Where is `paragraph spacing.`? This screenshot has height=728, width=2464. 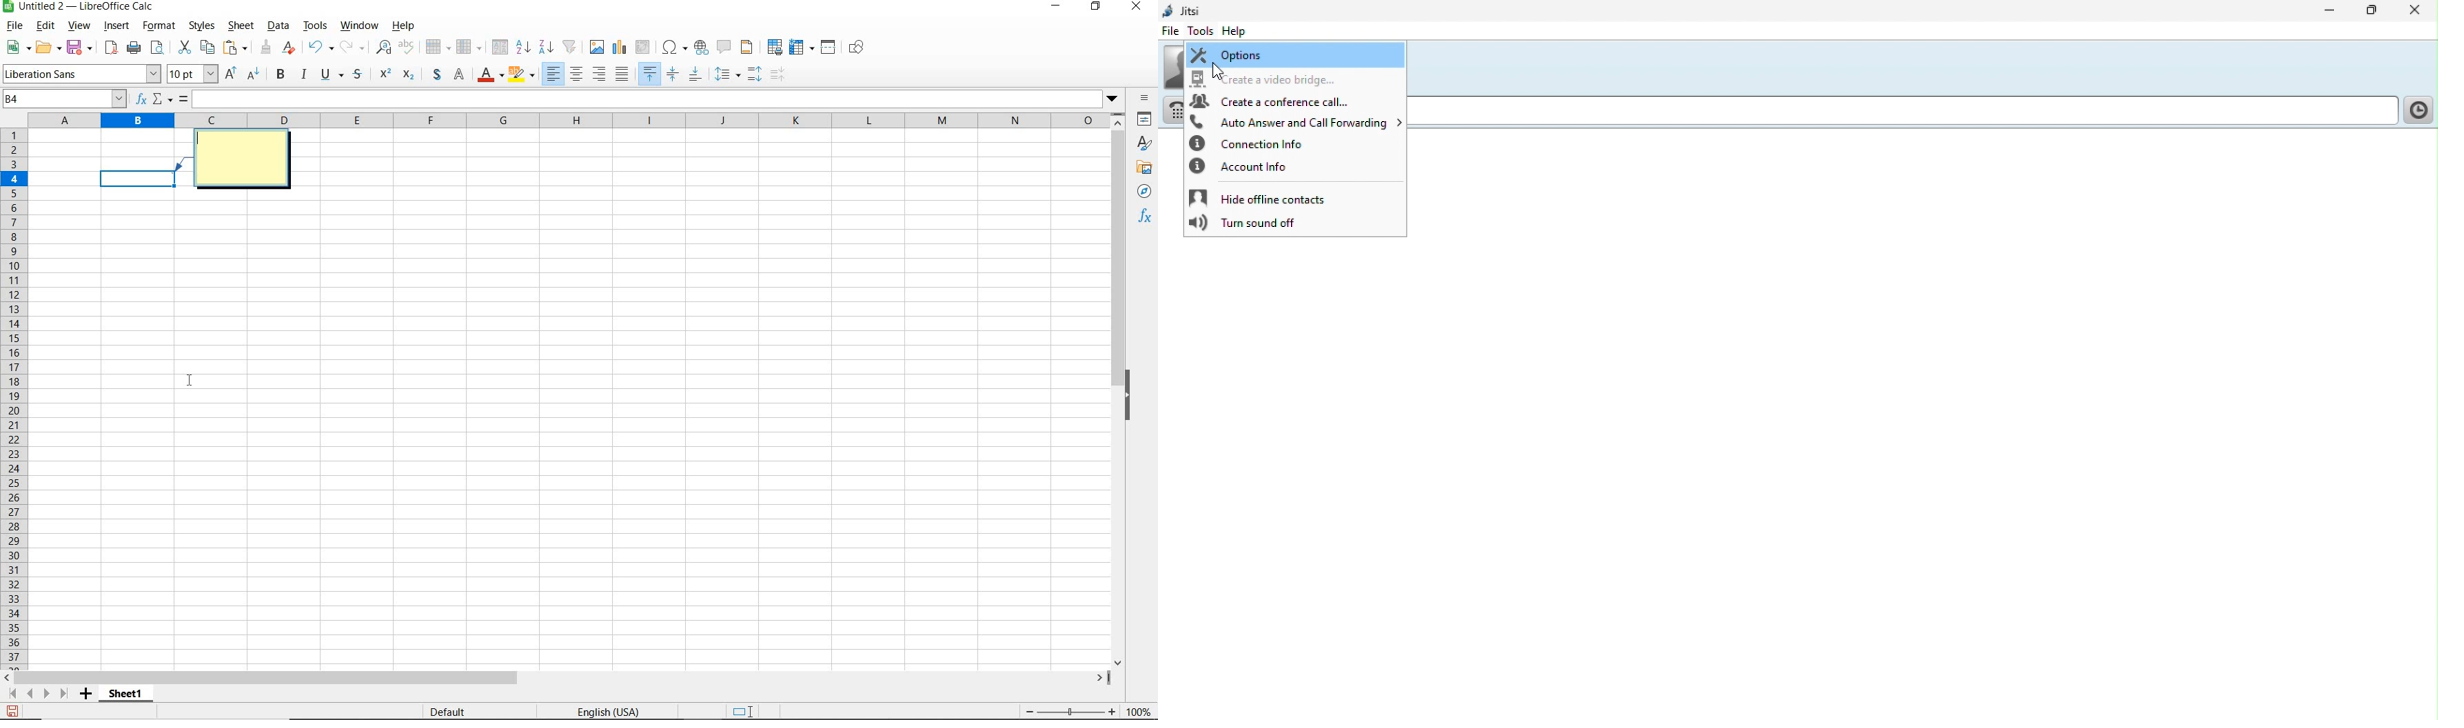
paragraph spacing. is located at coordinates (755, 74).